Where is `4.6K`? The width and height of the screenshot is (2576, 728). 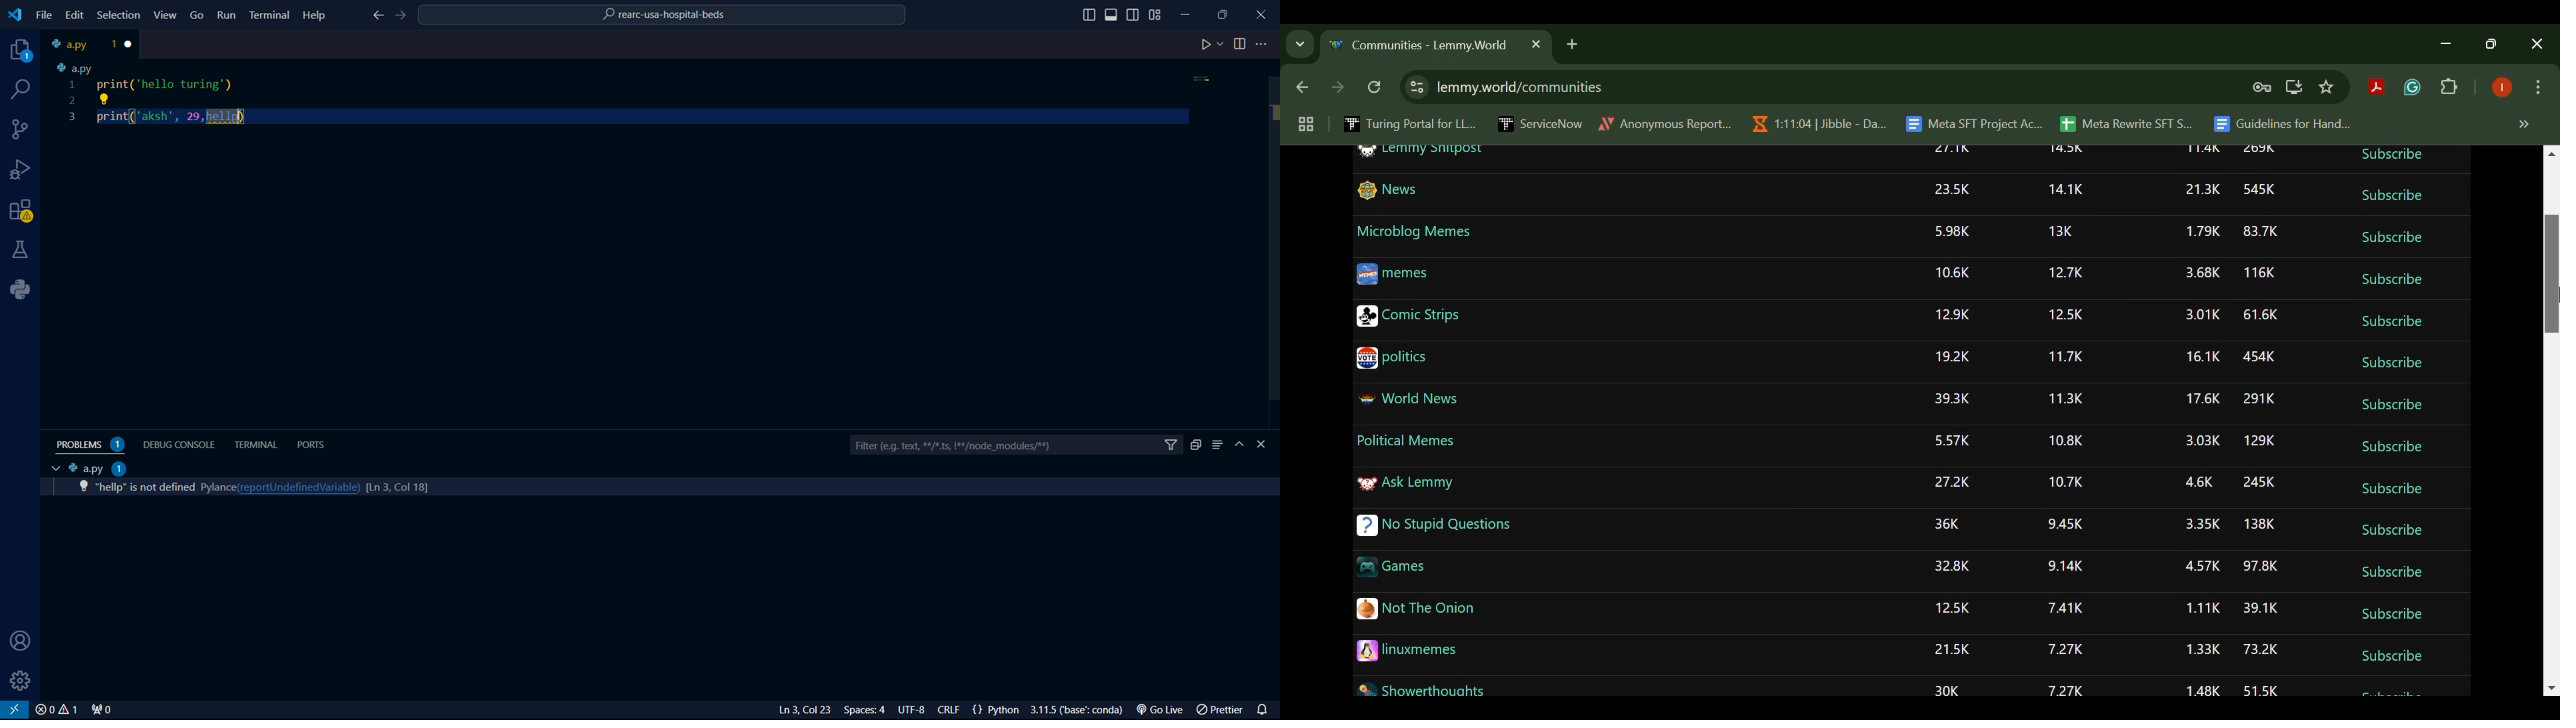
4.6K is located at coordinates (2198, 483).